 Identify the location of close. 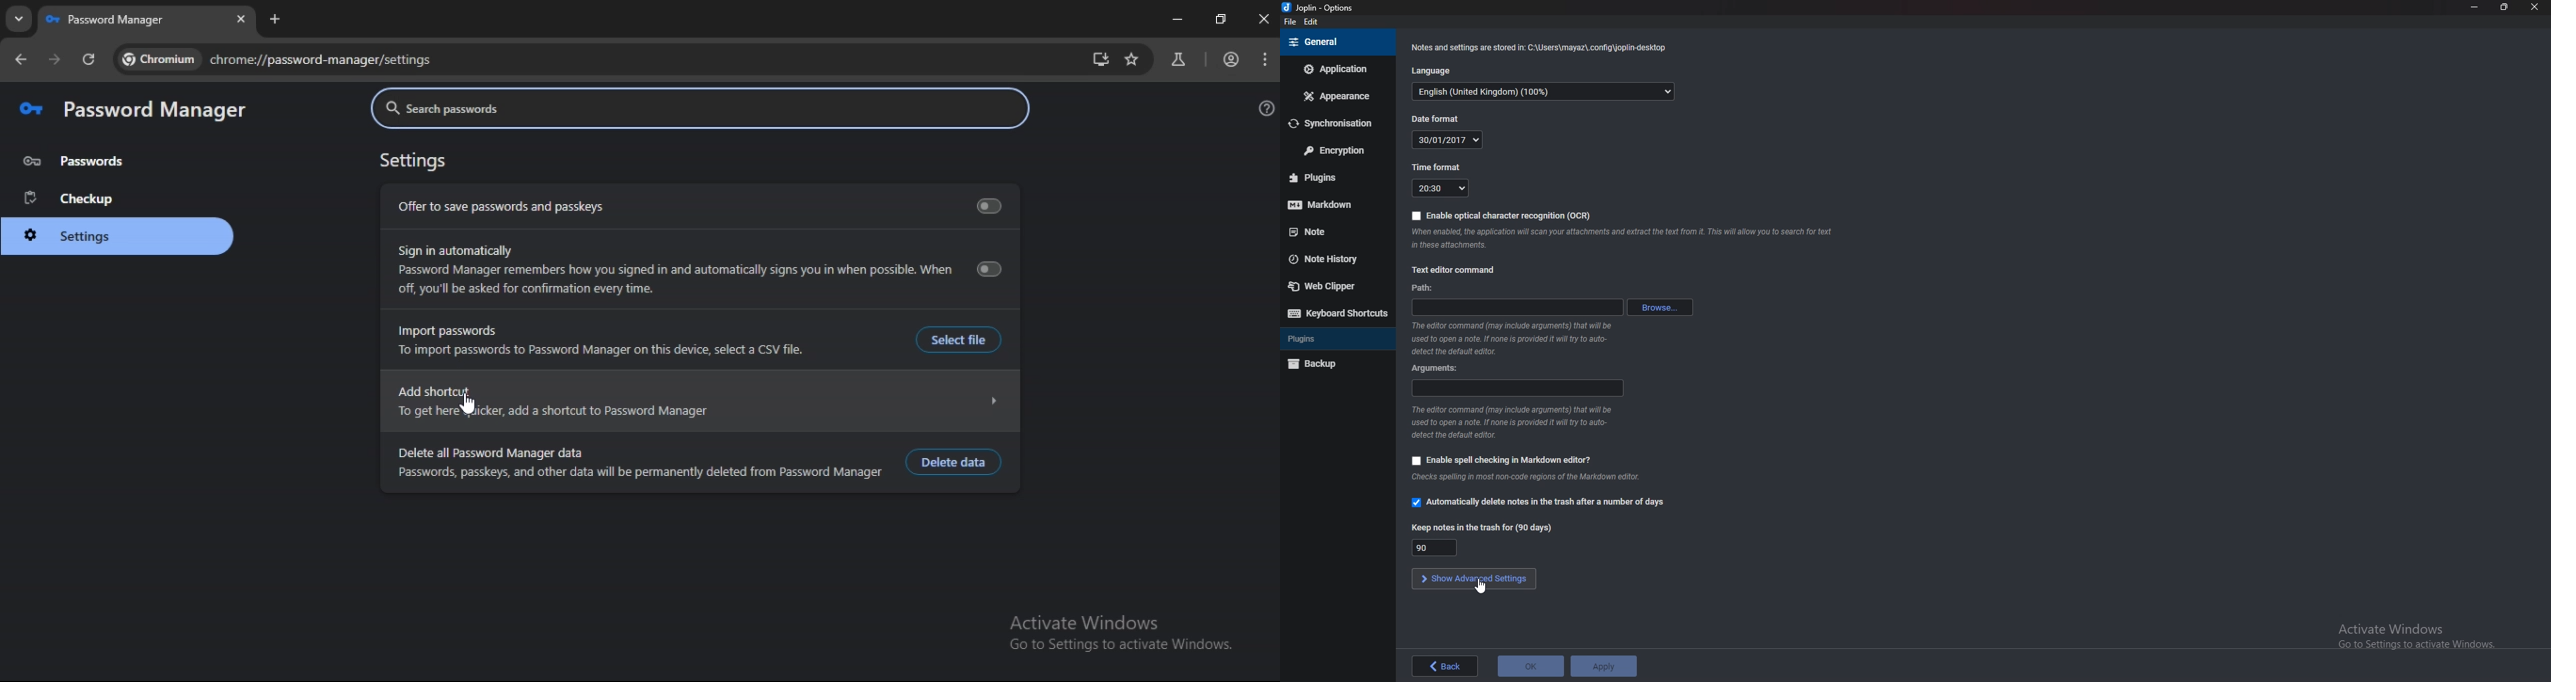
(2533, 7).